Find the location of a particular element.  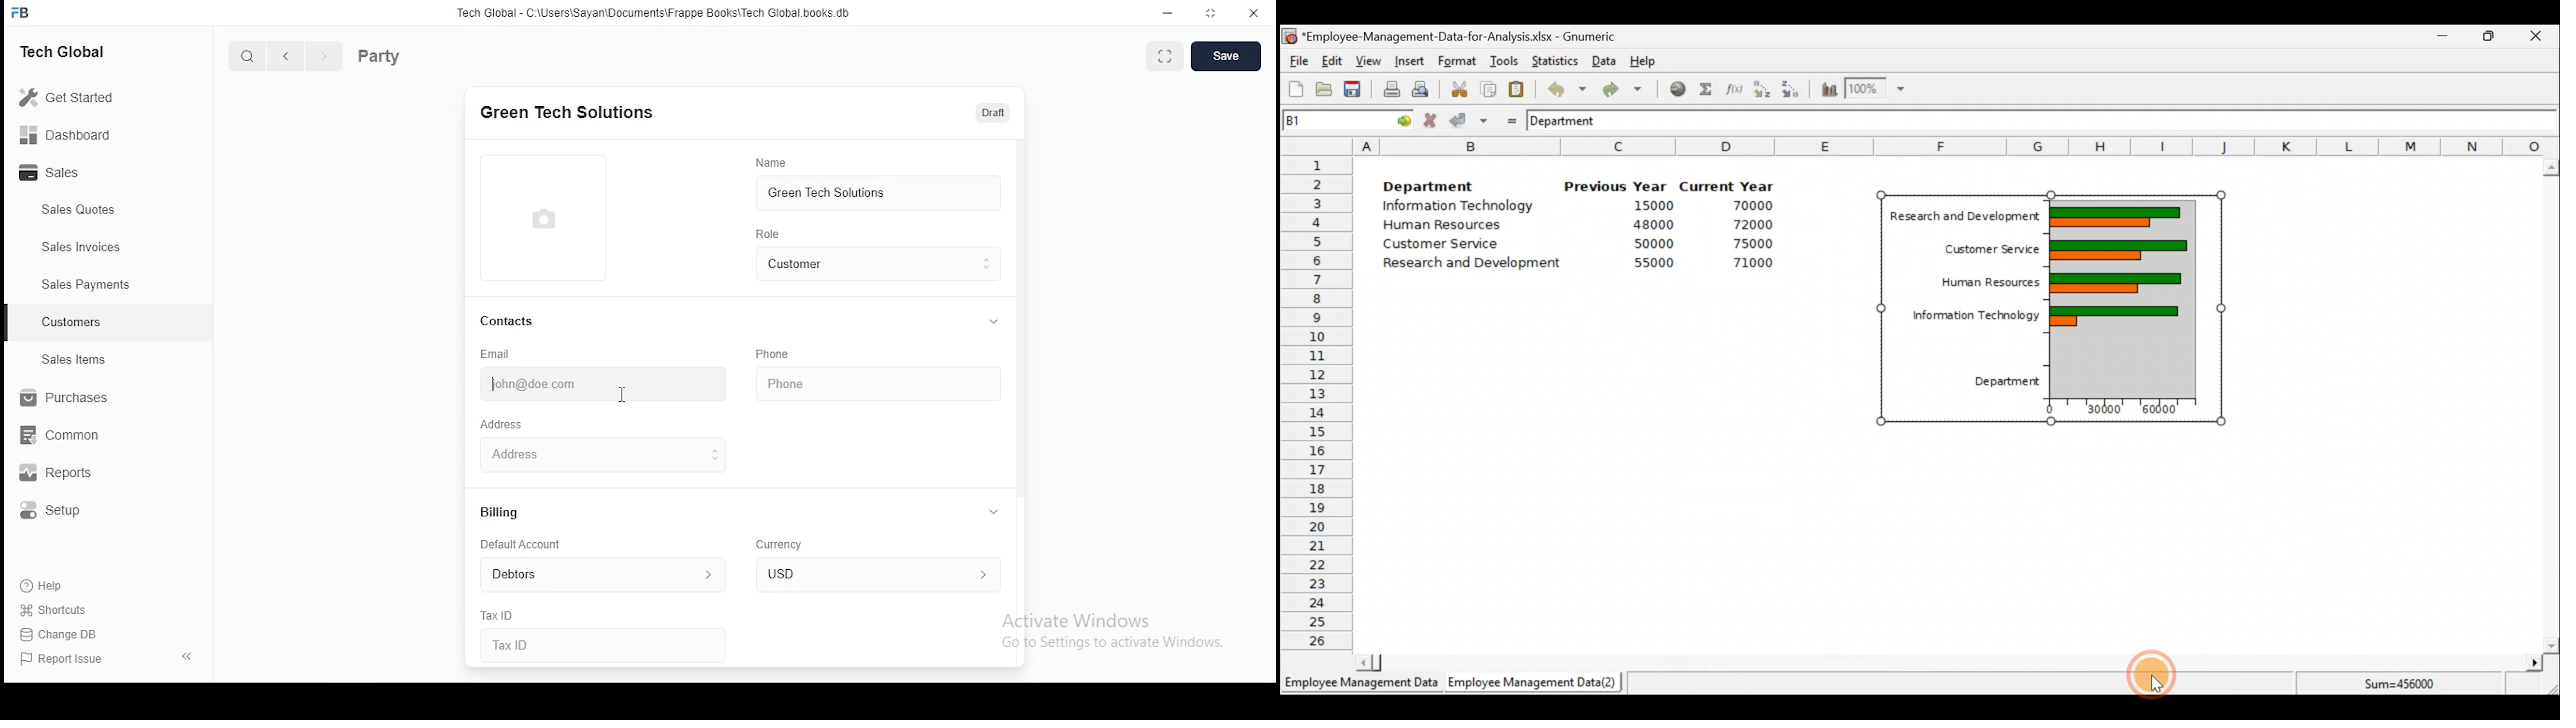

contacts is located at coordinates (508, 322).